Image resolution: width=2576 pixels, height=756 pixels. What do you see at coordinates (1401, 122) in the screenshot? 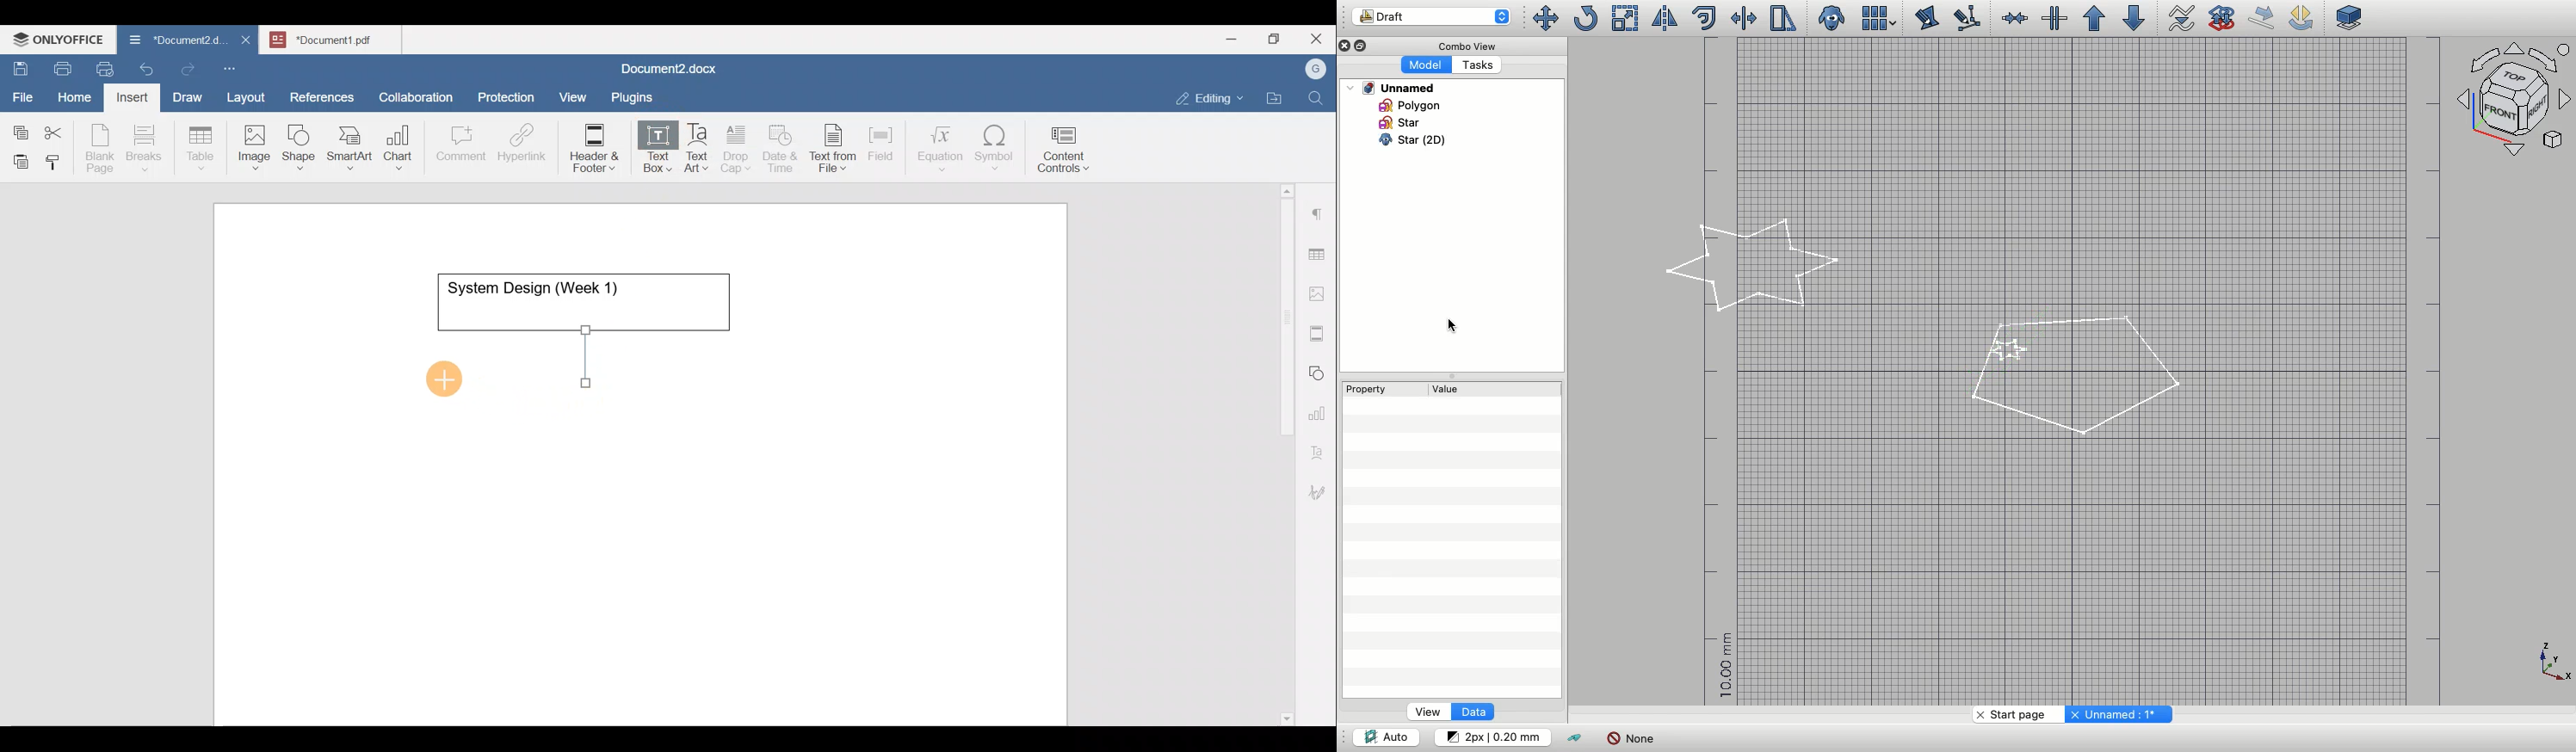
I see `Star` at bounding box center [1401, 122].